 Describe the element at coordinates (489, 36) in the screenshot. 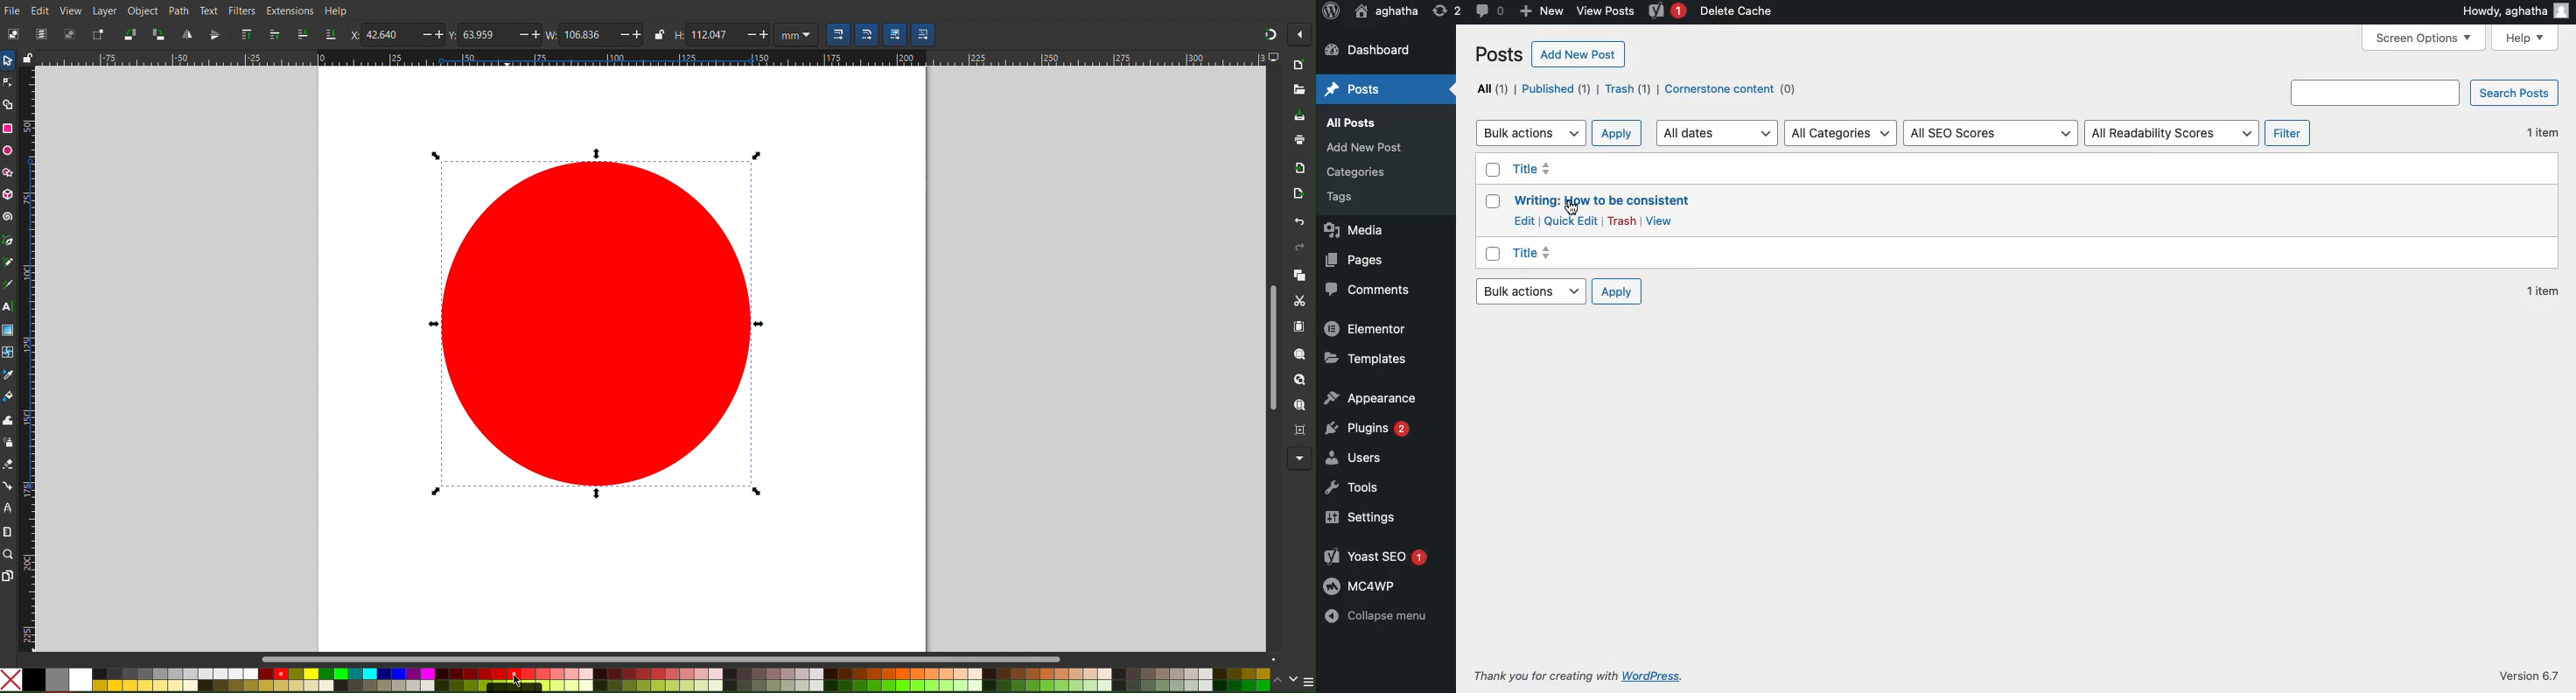

I see `63` at that location.